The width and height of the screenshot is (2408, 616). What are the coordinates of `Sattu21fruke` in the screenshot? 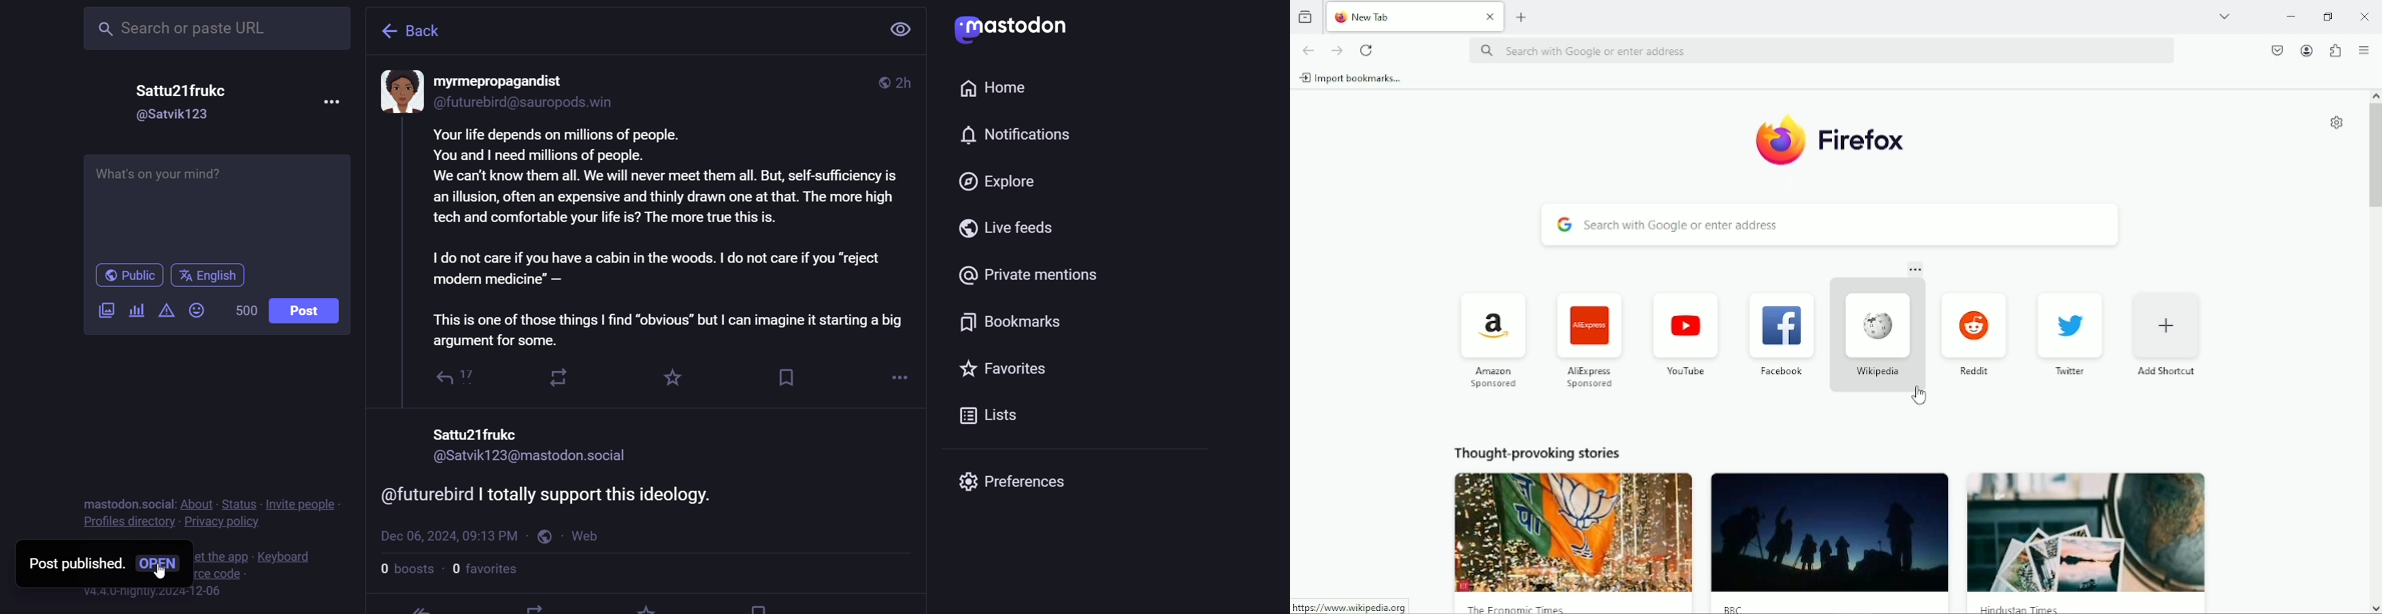 It's located at (179, 90).